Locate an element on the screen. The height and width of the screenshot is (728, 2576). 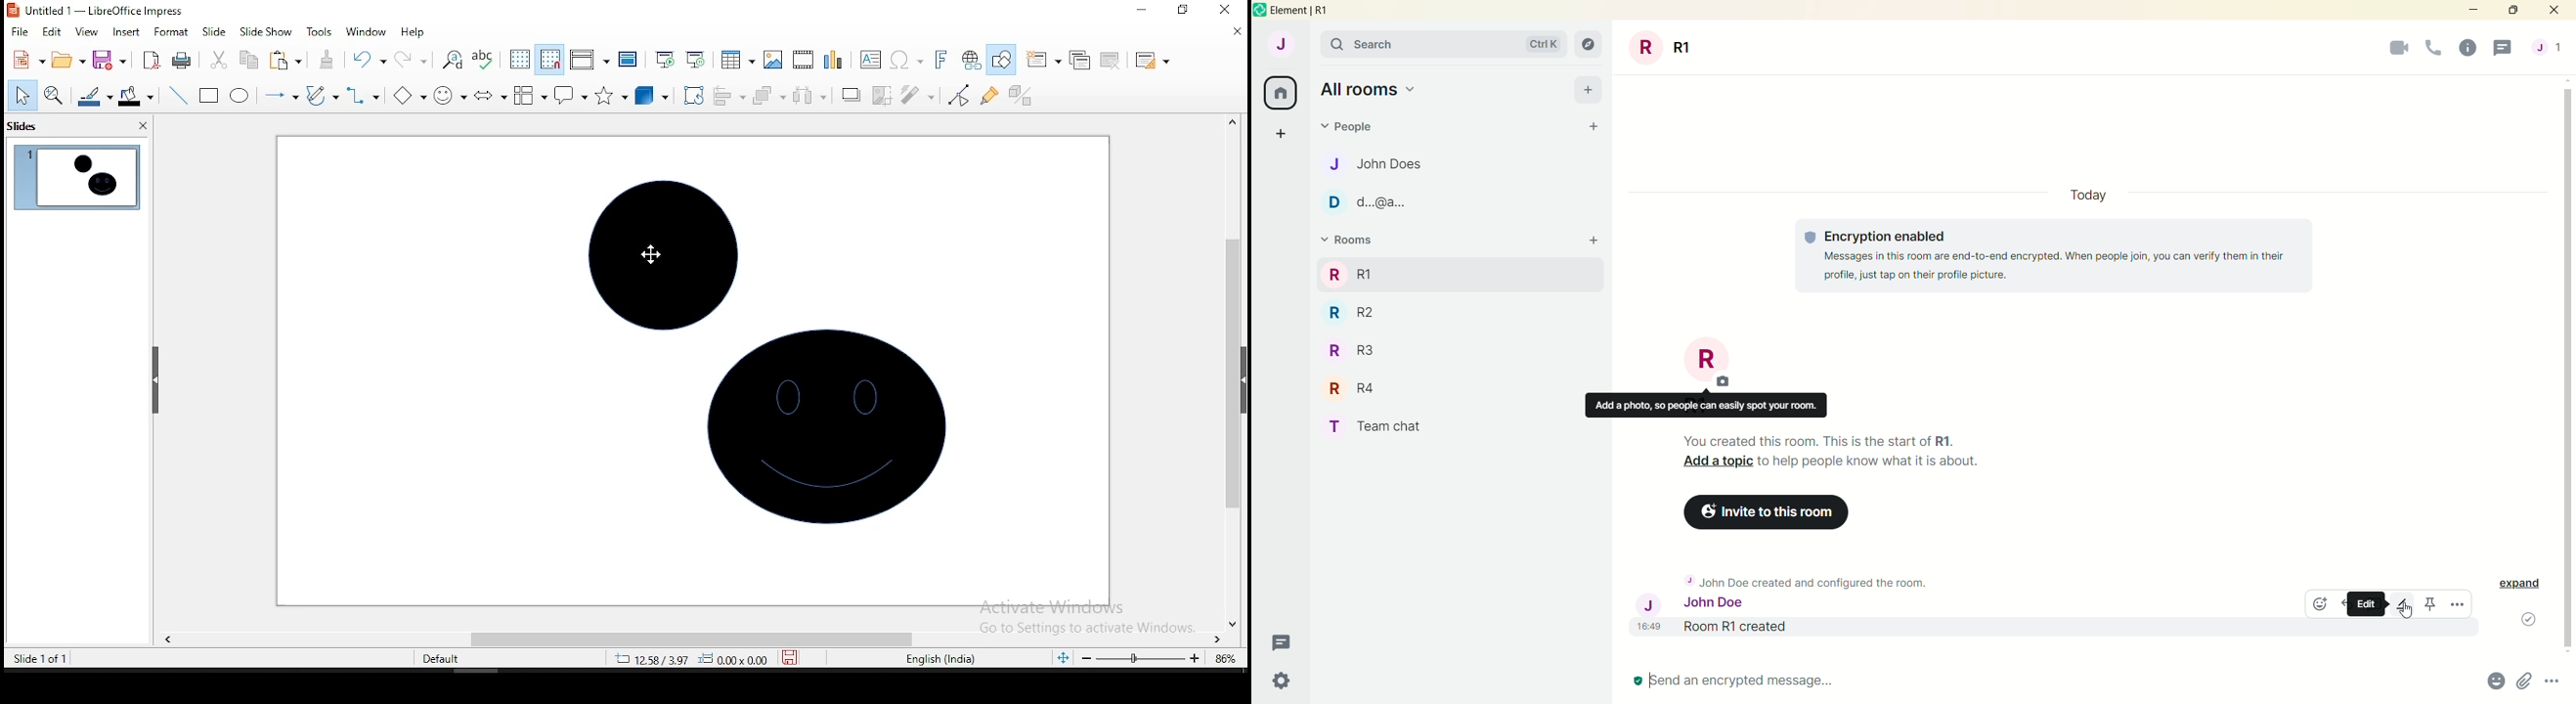
display views is located at coordinates (589, 60).